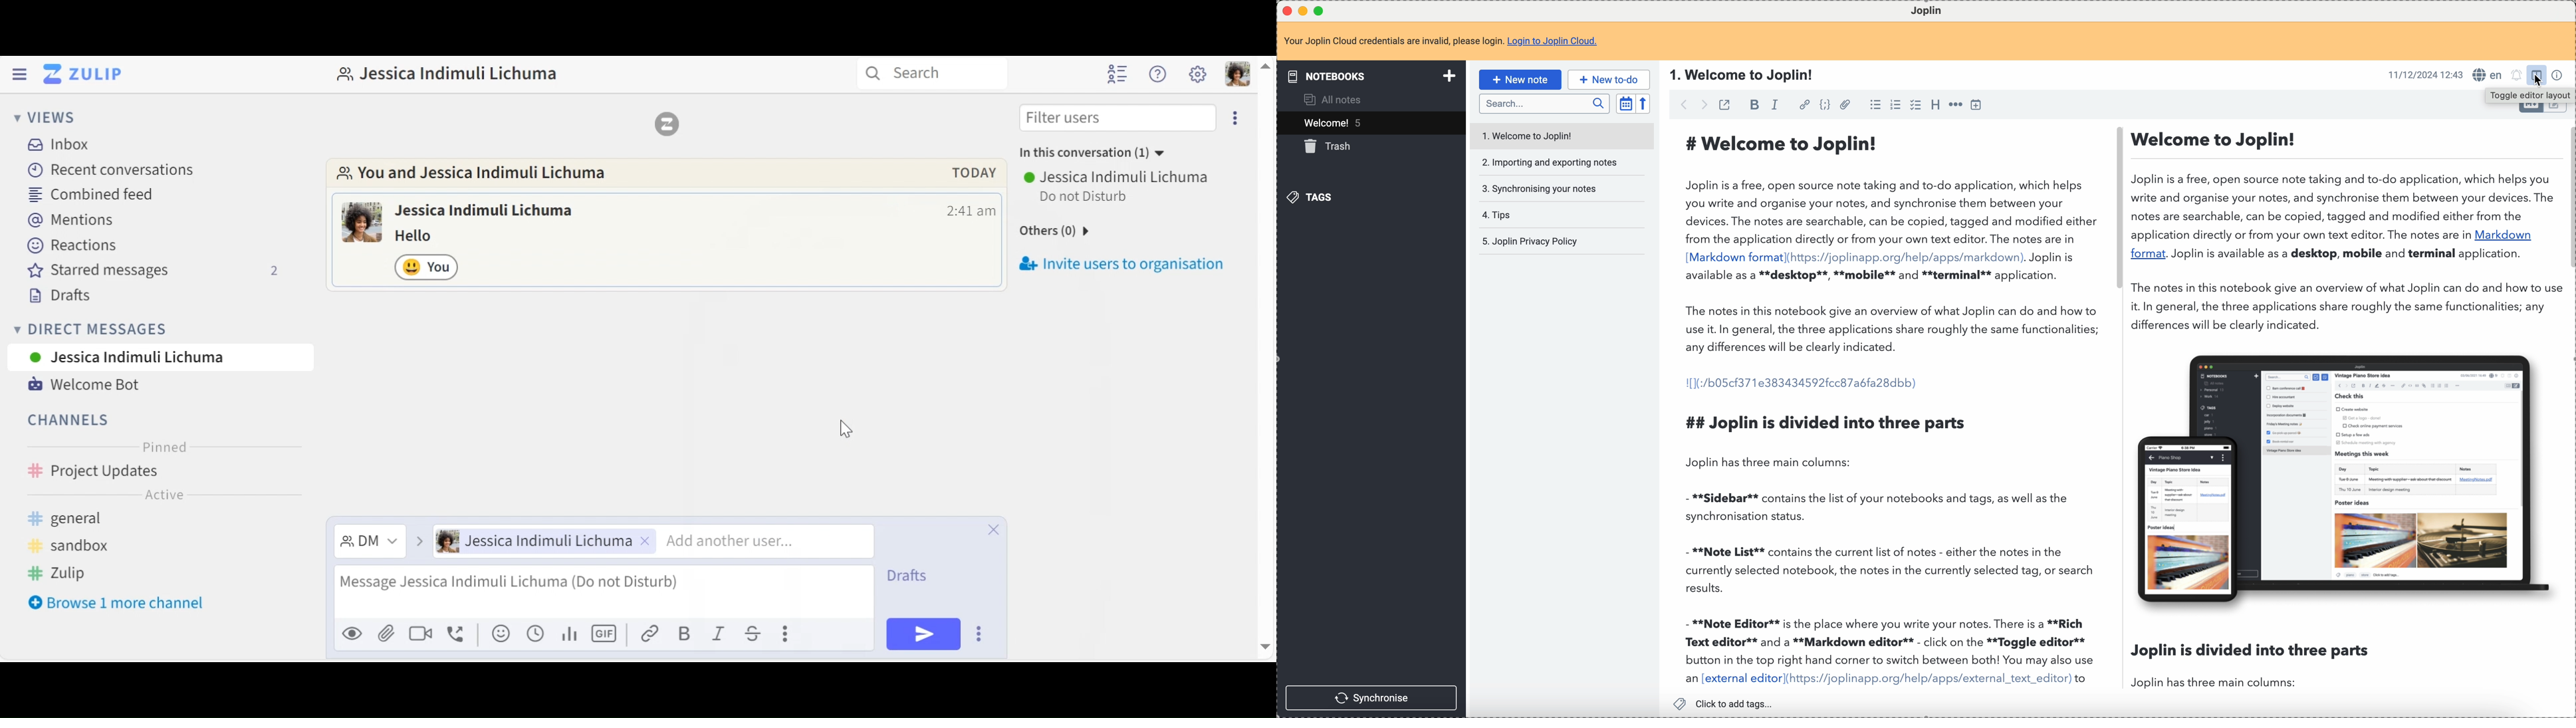  Describe the element at coordinates (64, 574) in the screenshot. I see `zulip` at that location.